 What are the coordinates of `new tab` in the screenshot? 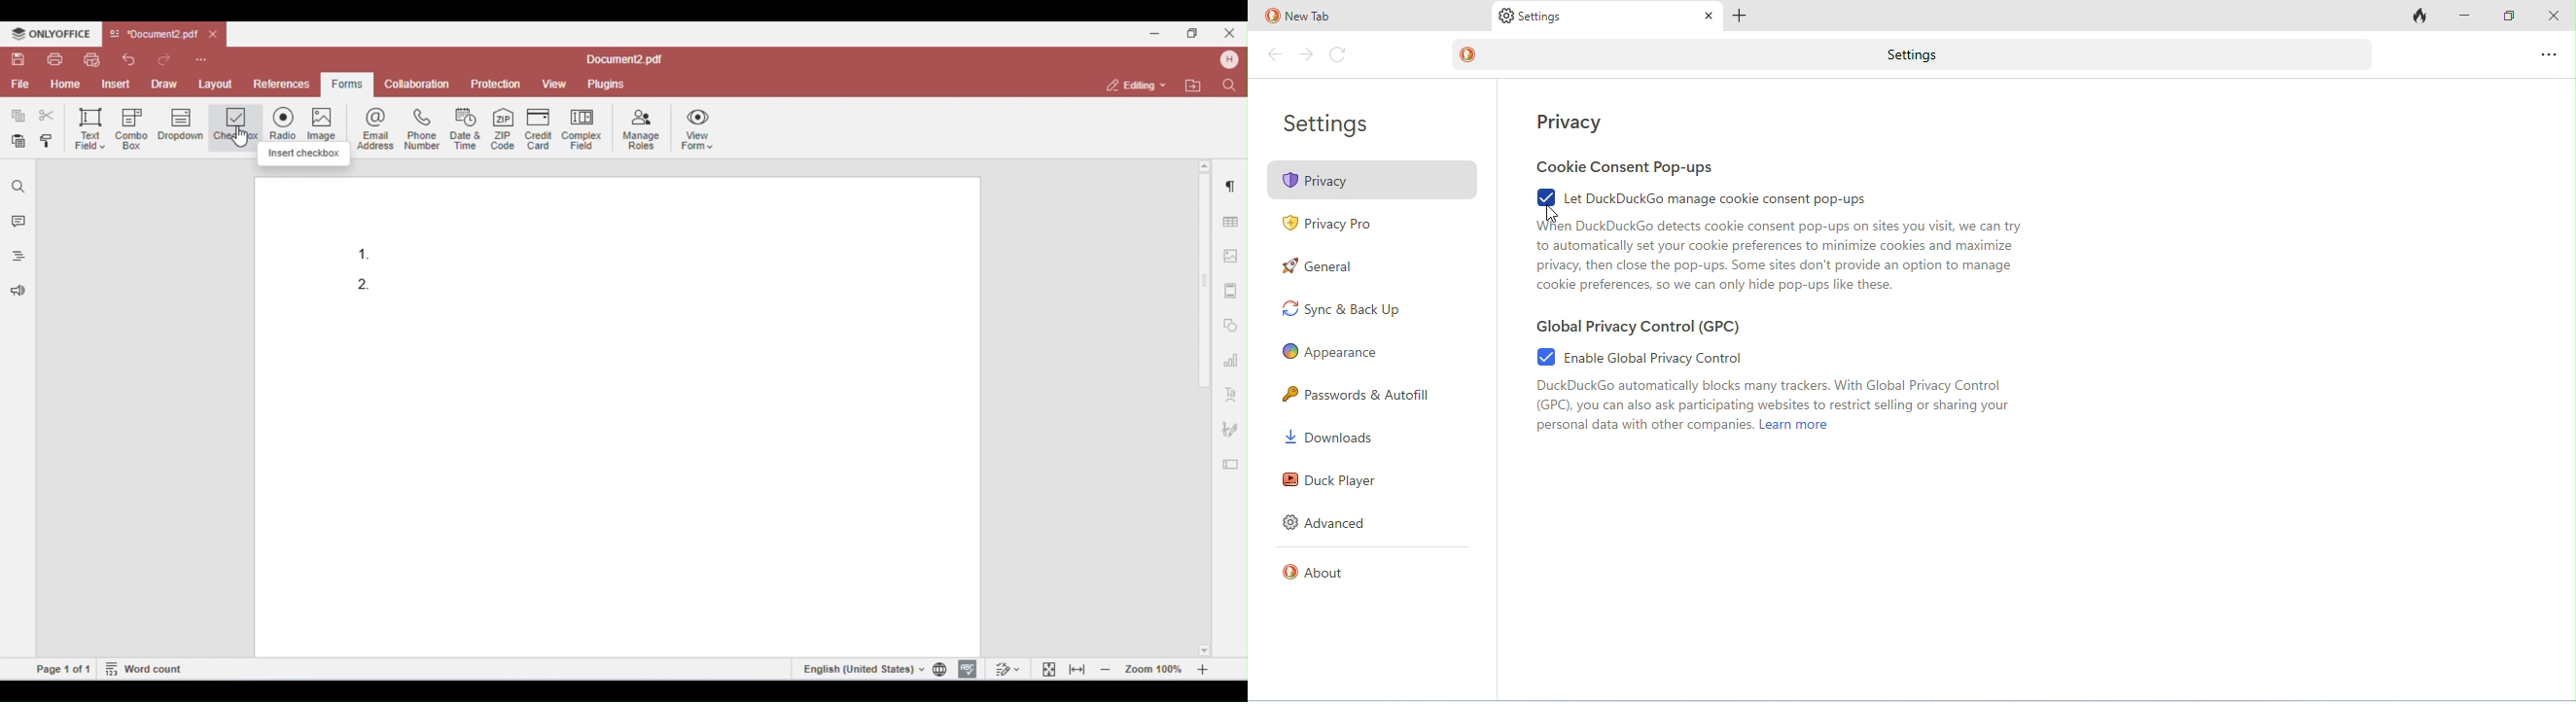 It's located at (1299, 17).